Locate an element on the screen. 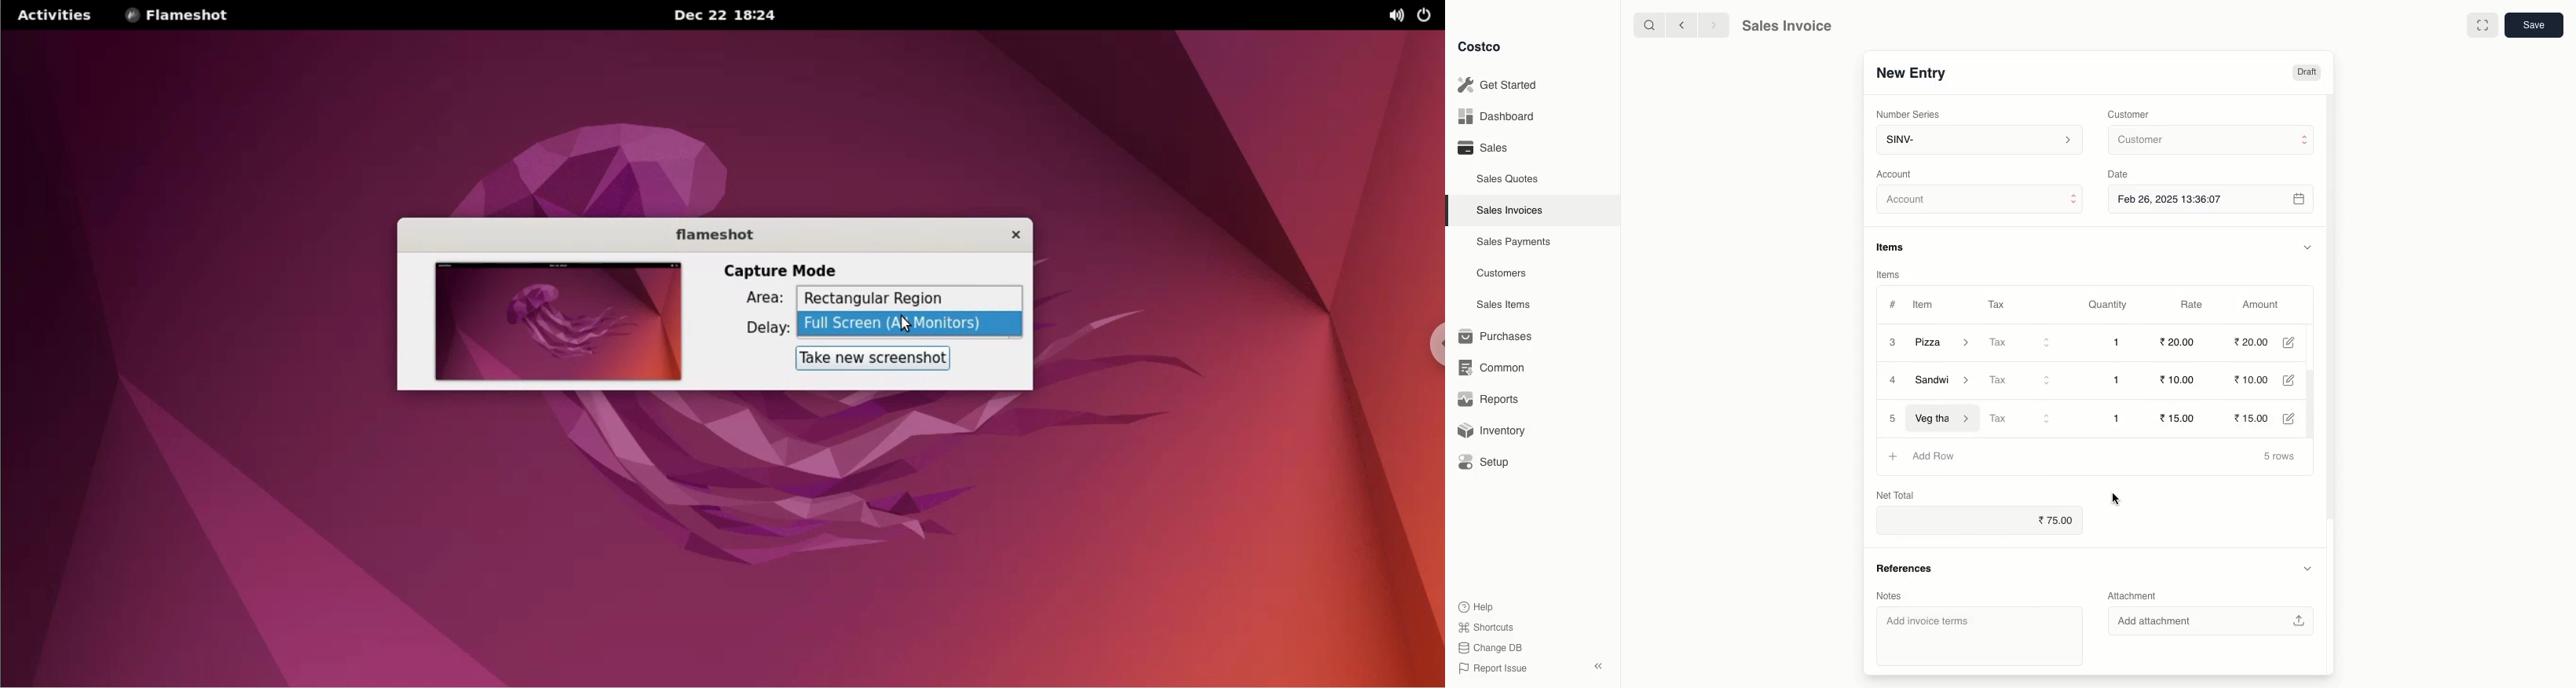 This screenshot has width=2576, height=700. Rate is located at coordinates (2194, 305).